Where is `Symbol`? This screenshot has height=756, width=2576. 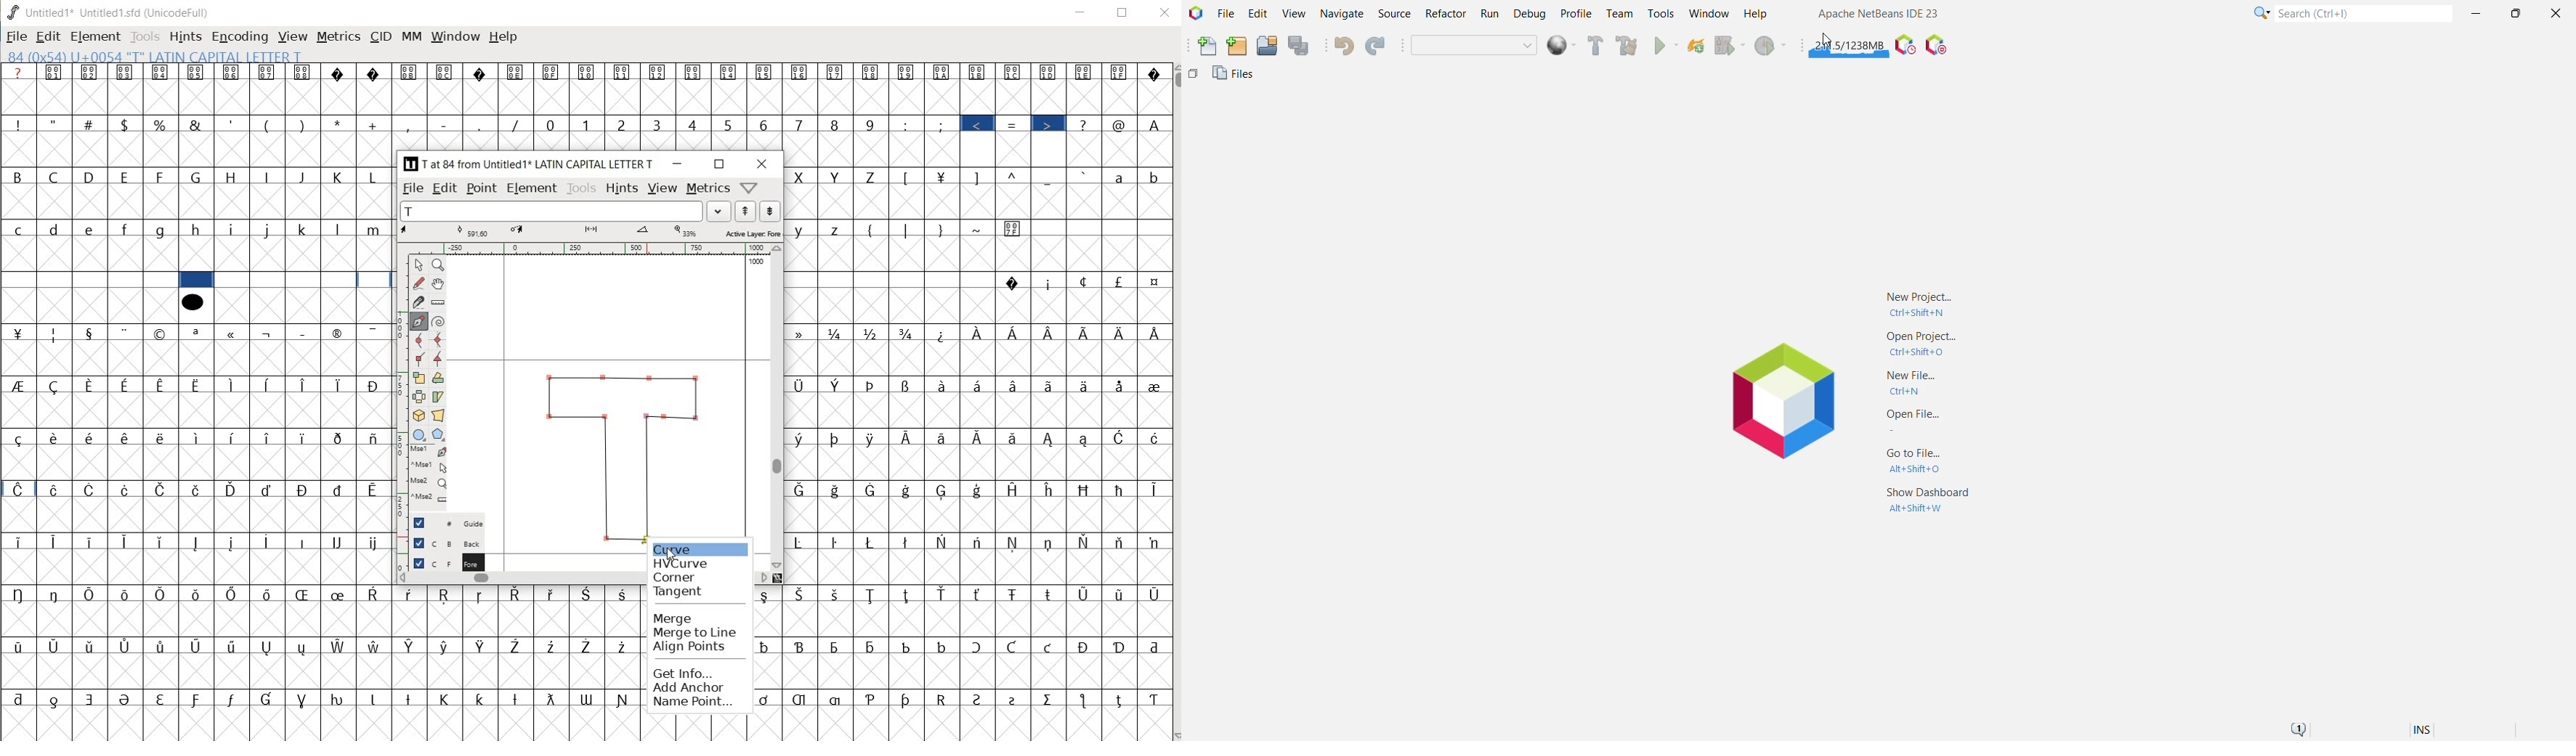 Symbol is located at coordinates (908, 542).